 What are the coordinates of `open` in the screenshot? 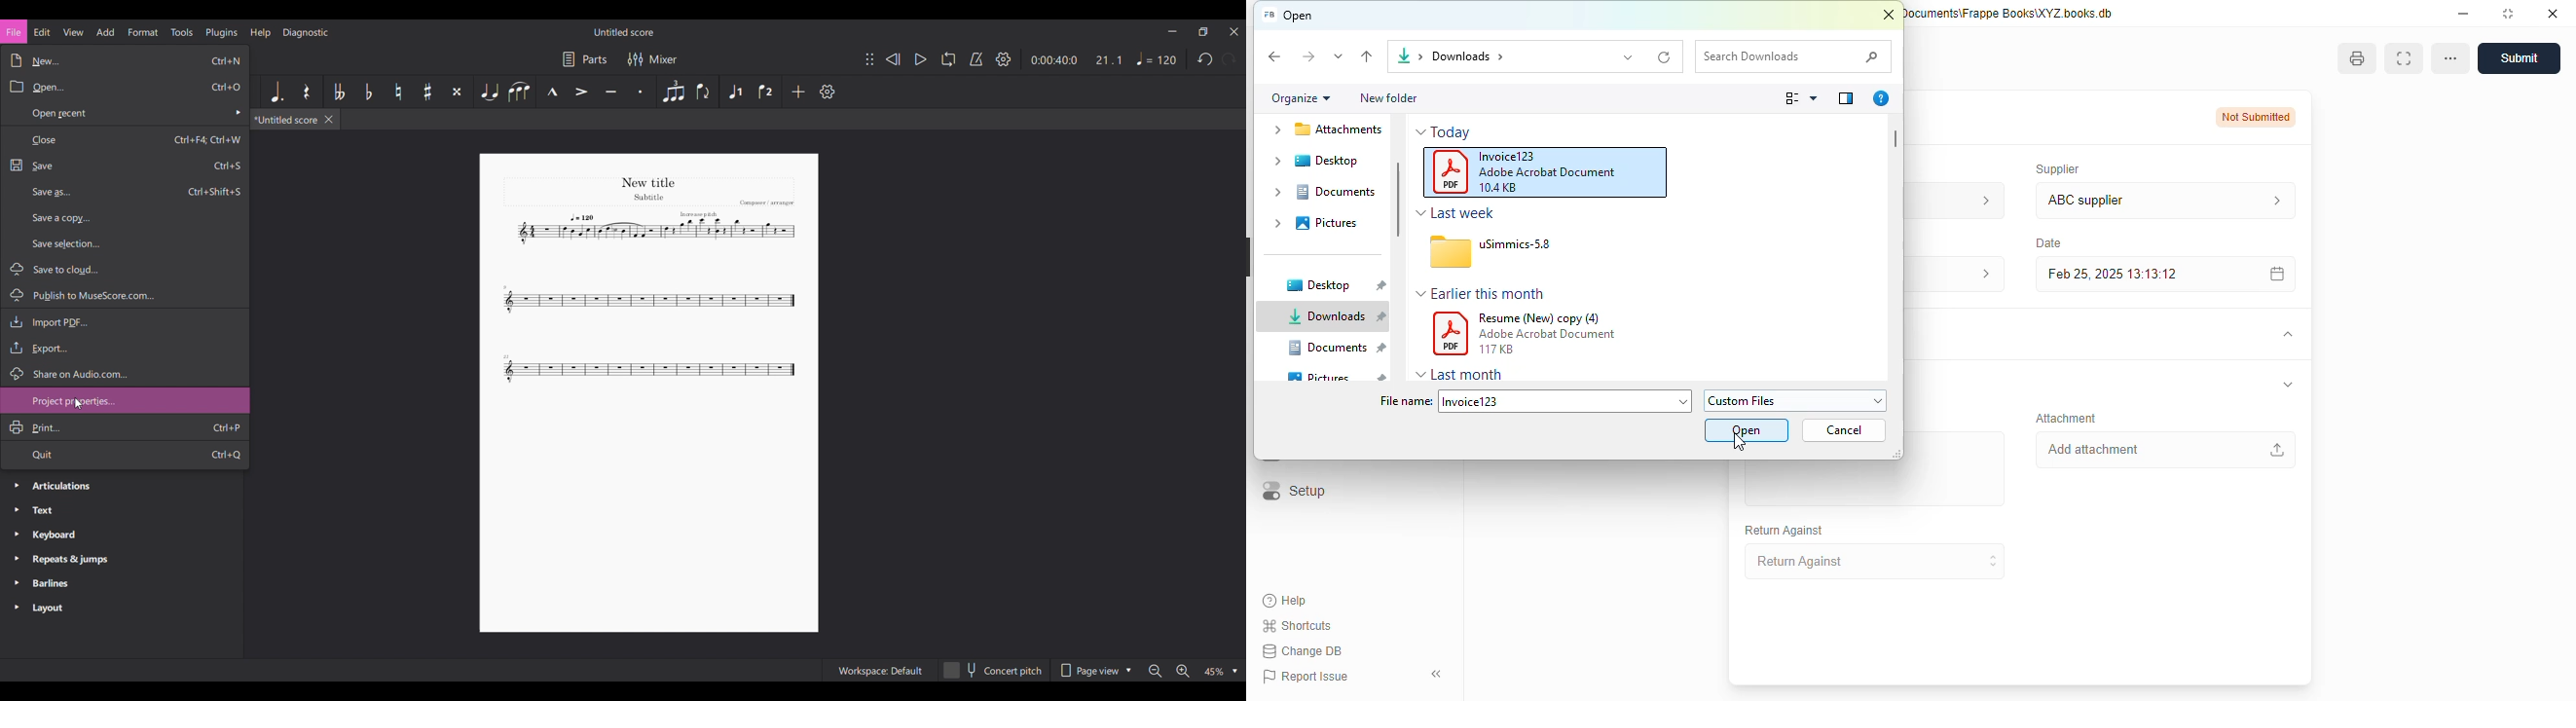 It's located at (1748, 430).